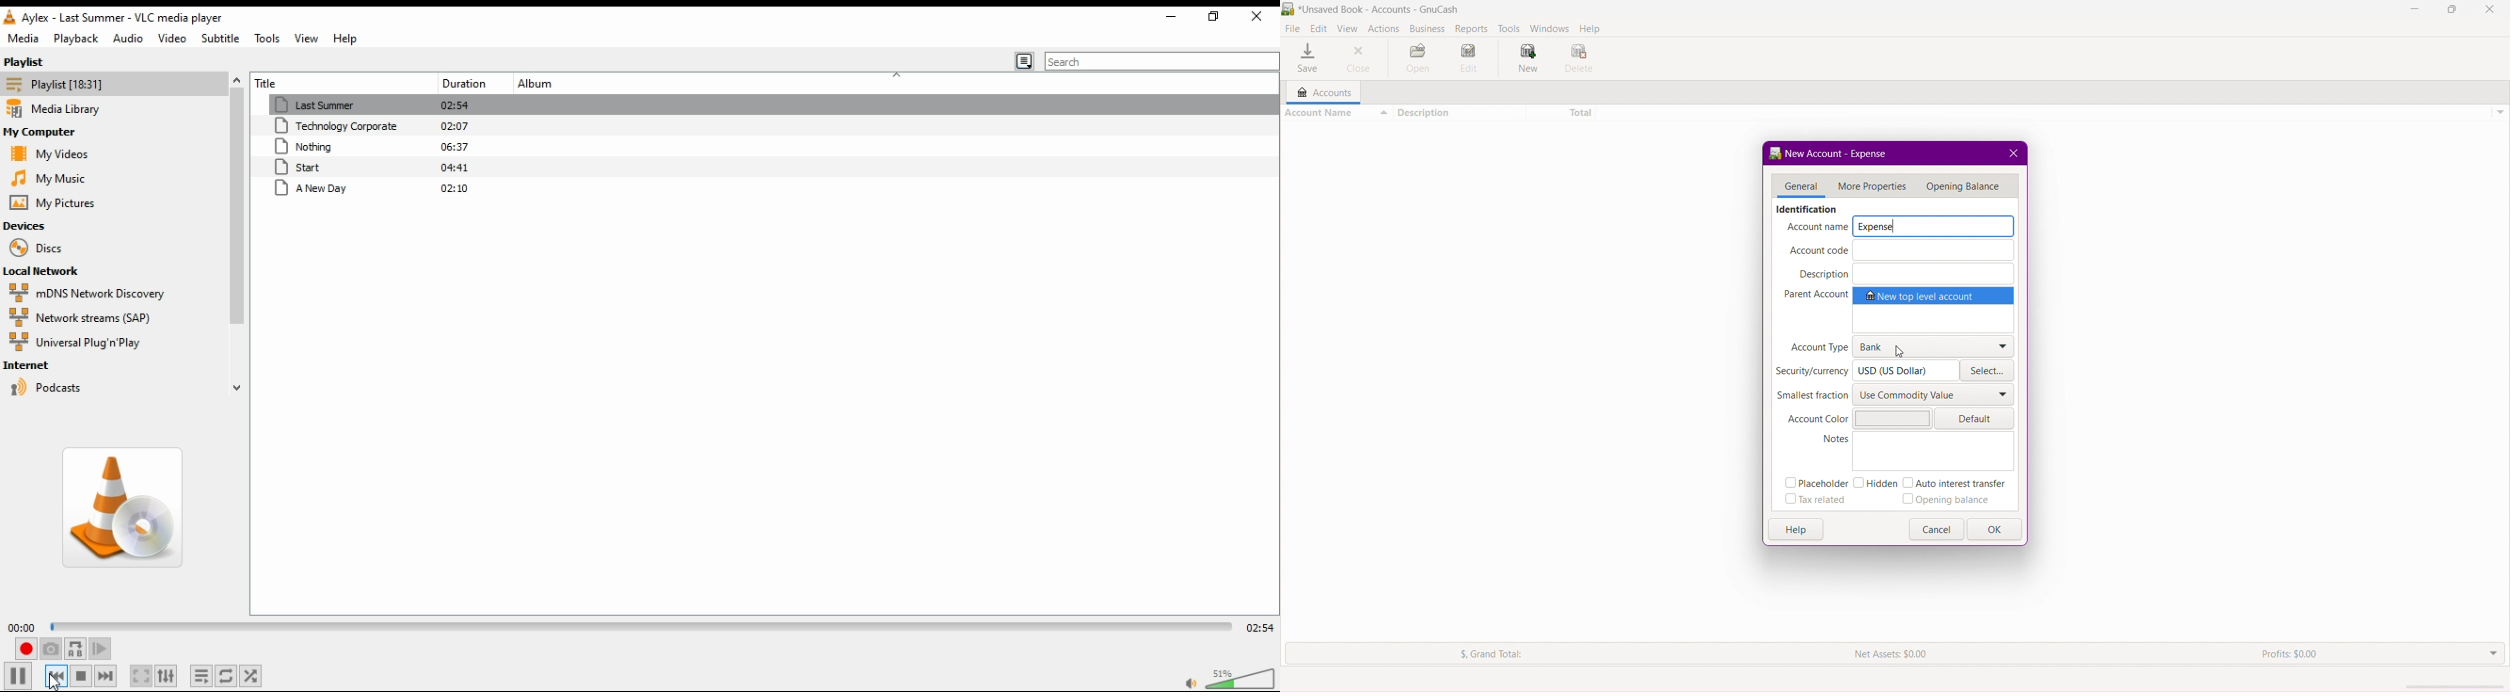 This screenshot has width=2520, height=700. What do you see at coordinates (1901, 346) in the screenshot?
I see `Account Type` at bounding box center [1901, 346].